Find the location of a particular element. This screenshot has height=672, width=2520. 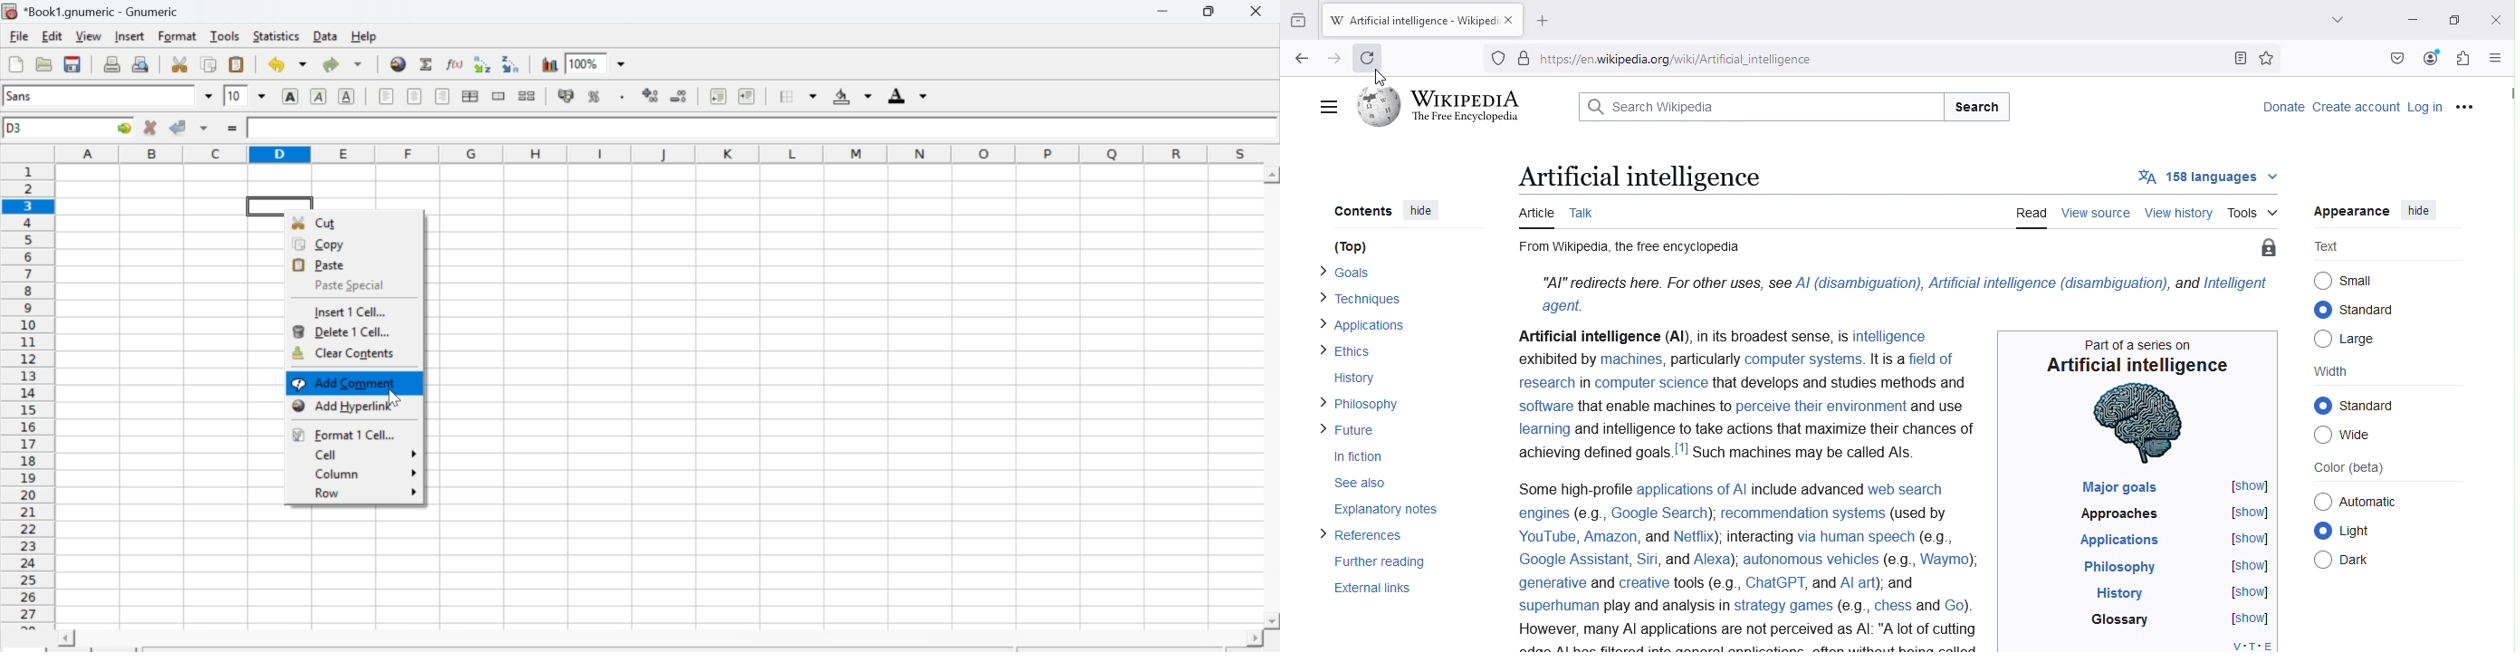

[show] is located at coordinates (2253, 569).